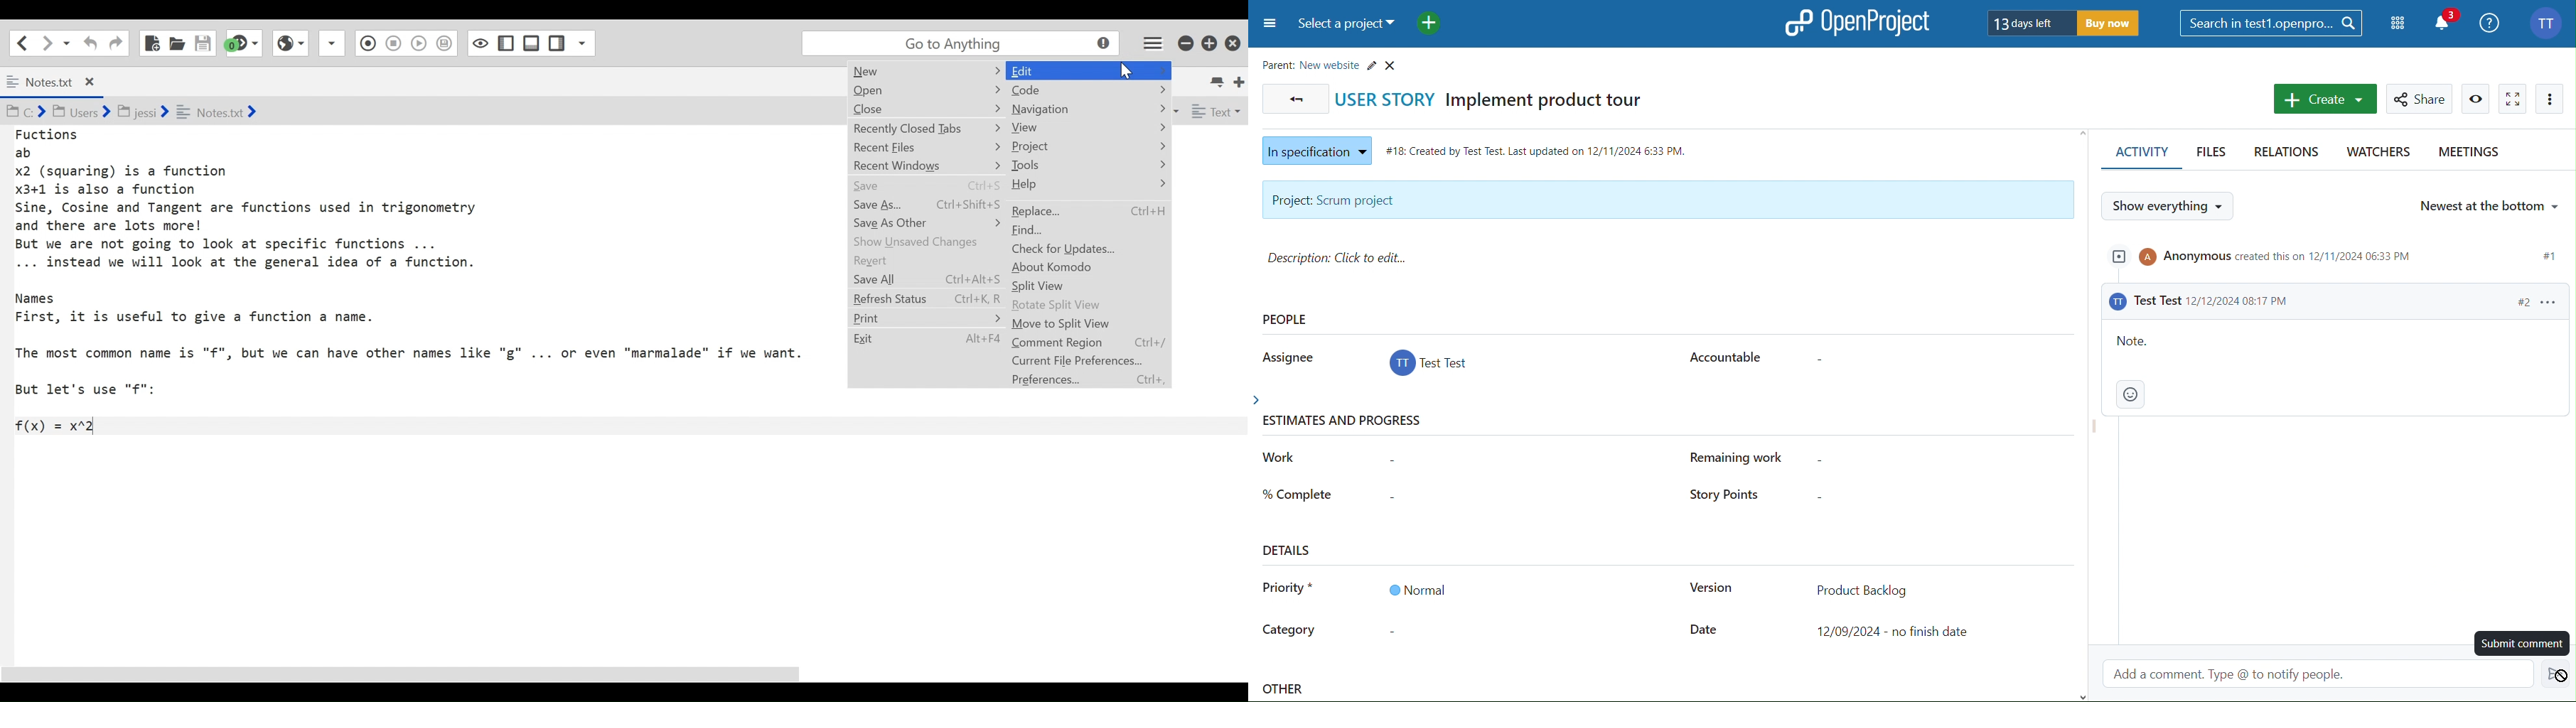  I want to click on Open File, so click(177, 43).